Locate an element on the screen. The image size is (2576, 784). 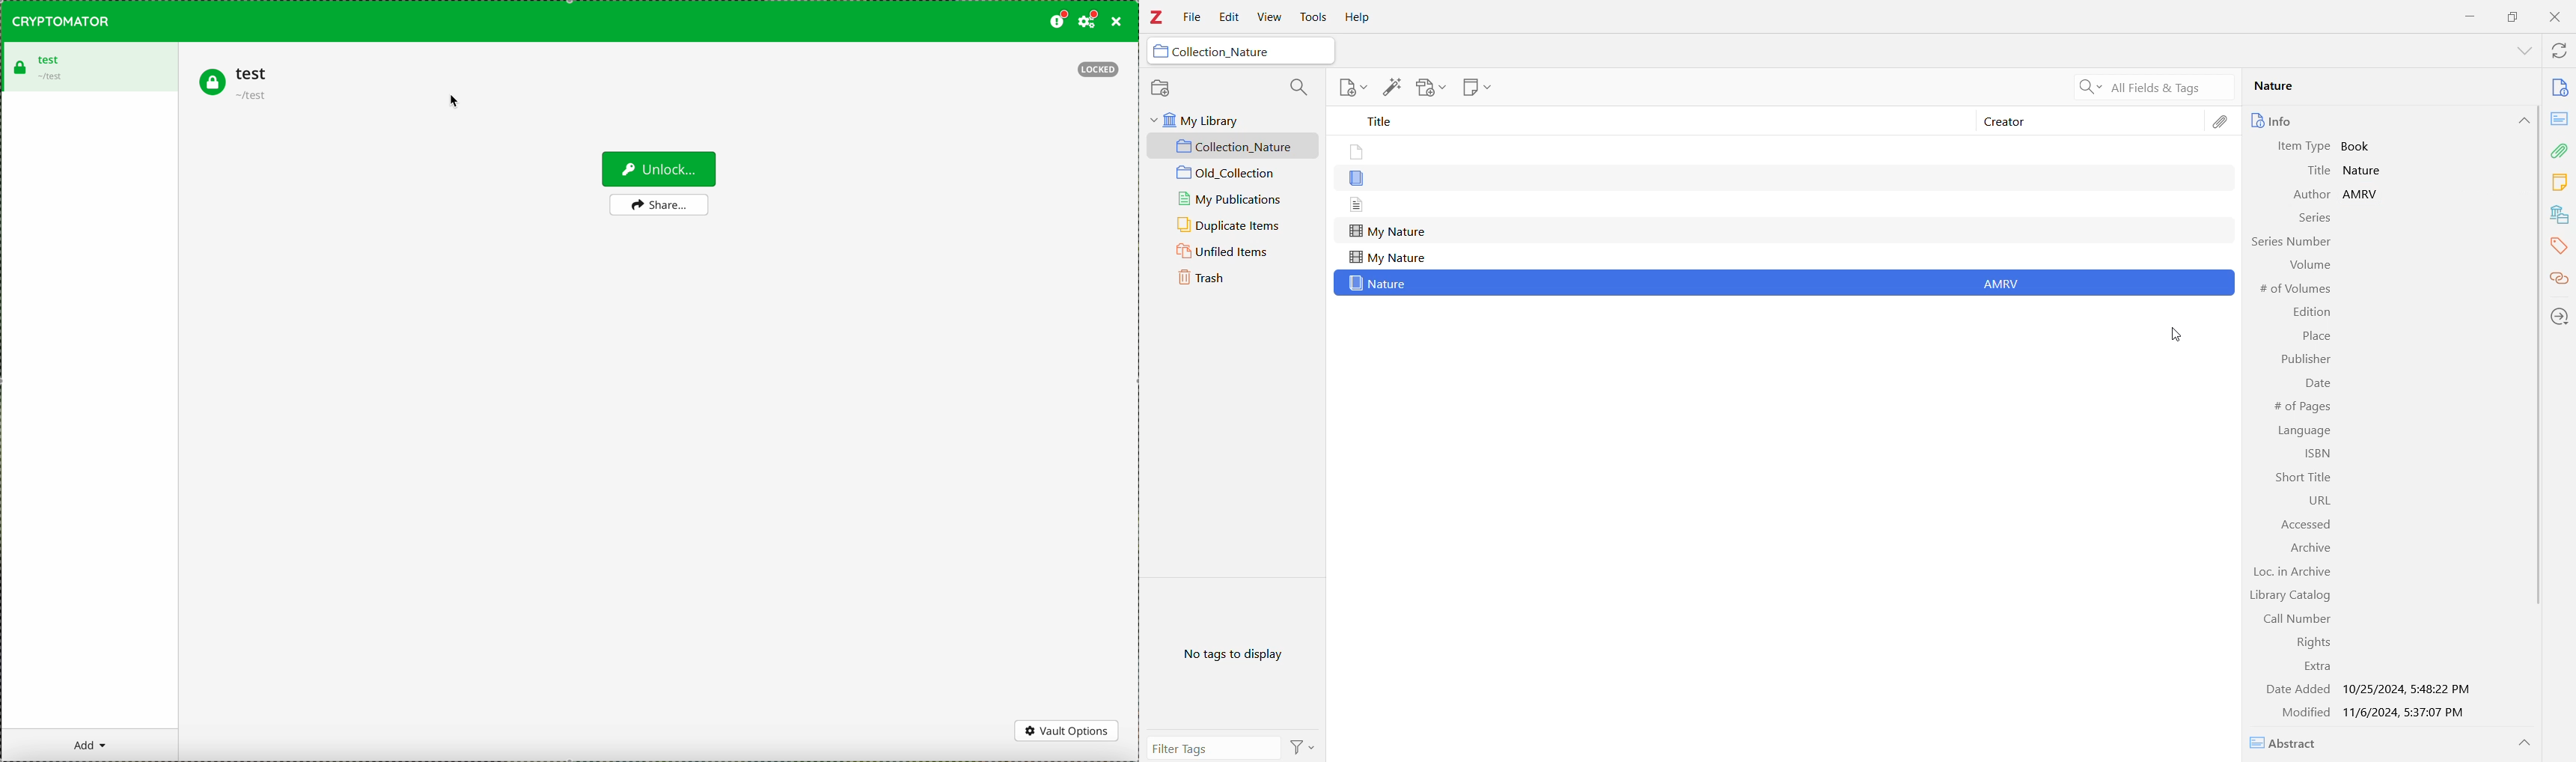
add is located at coordinates (91, 745).